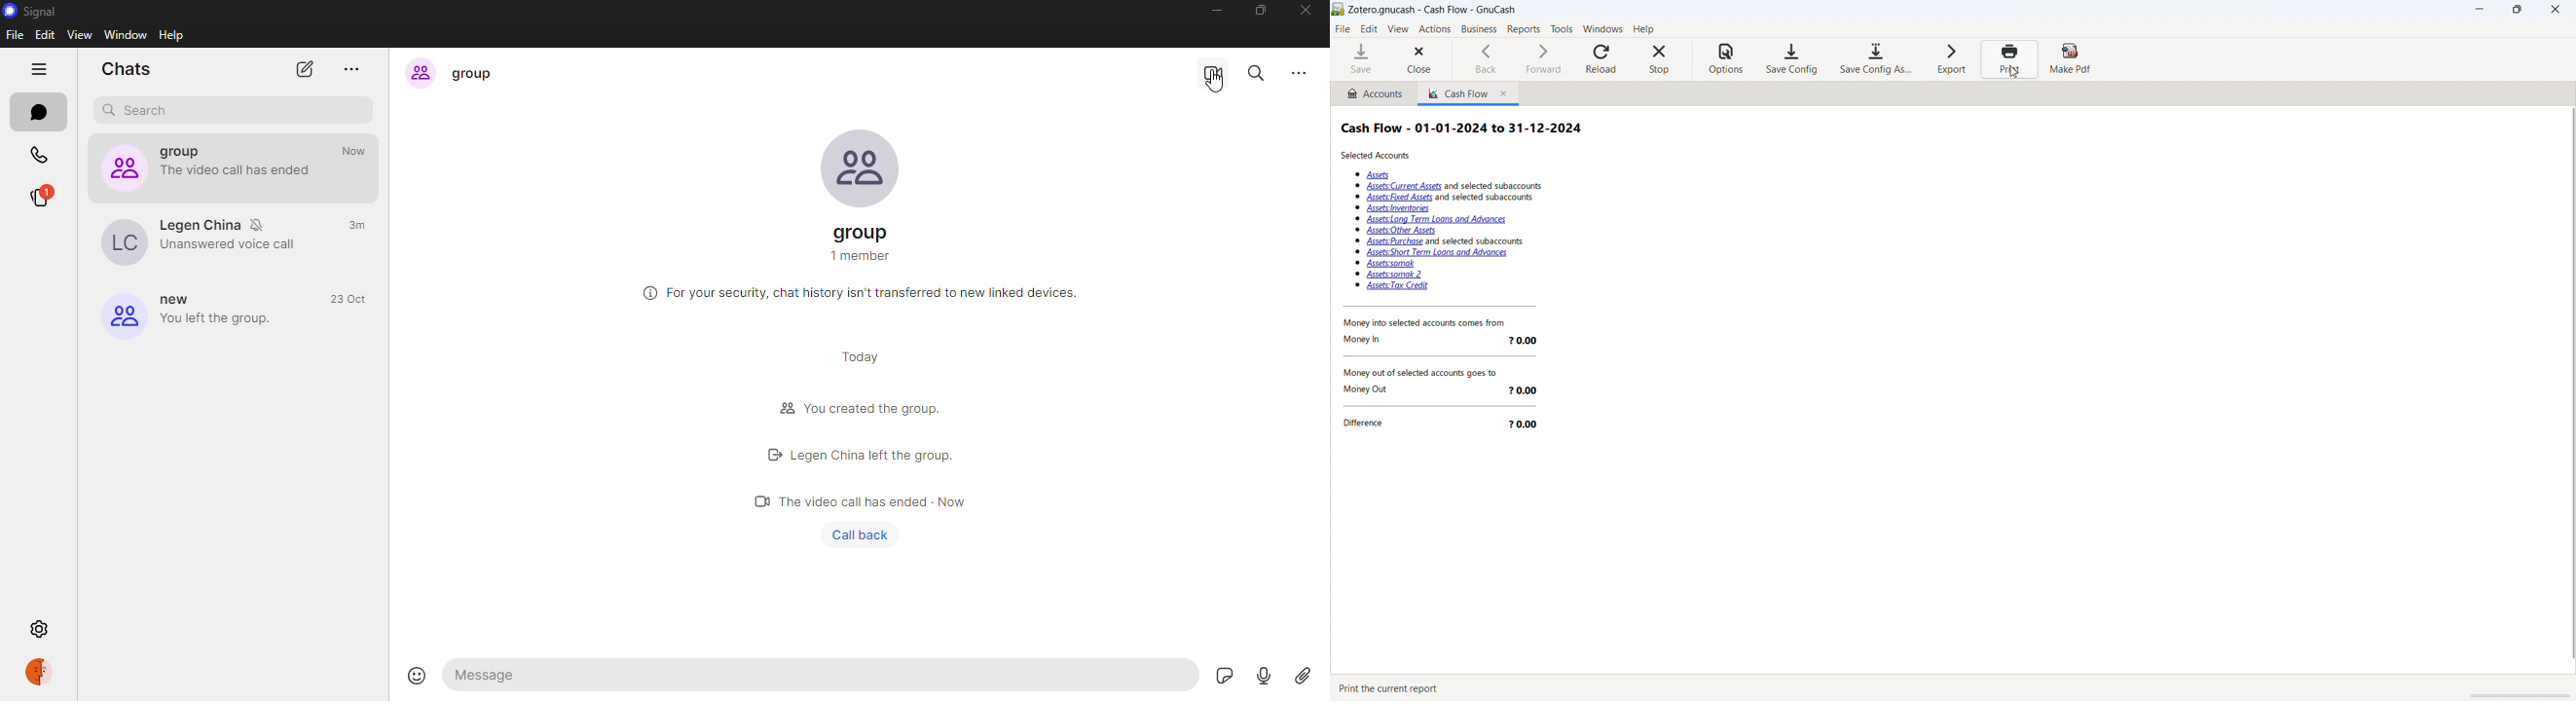  I want to click on profile , so click(866, 166).